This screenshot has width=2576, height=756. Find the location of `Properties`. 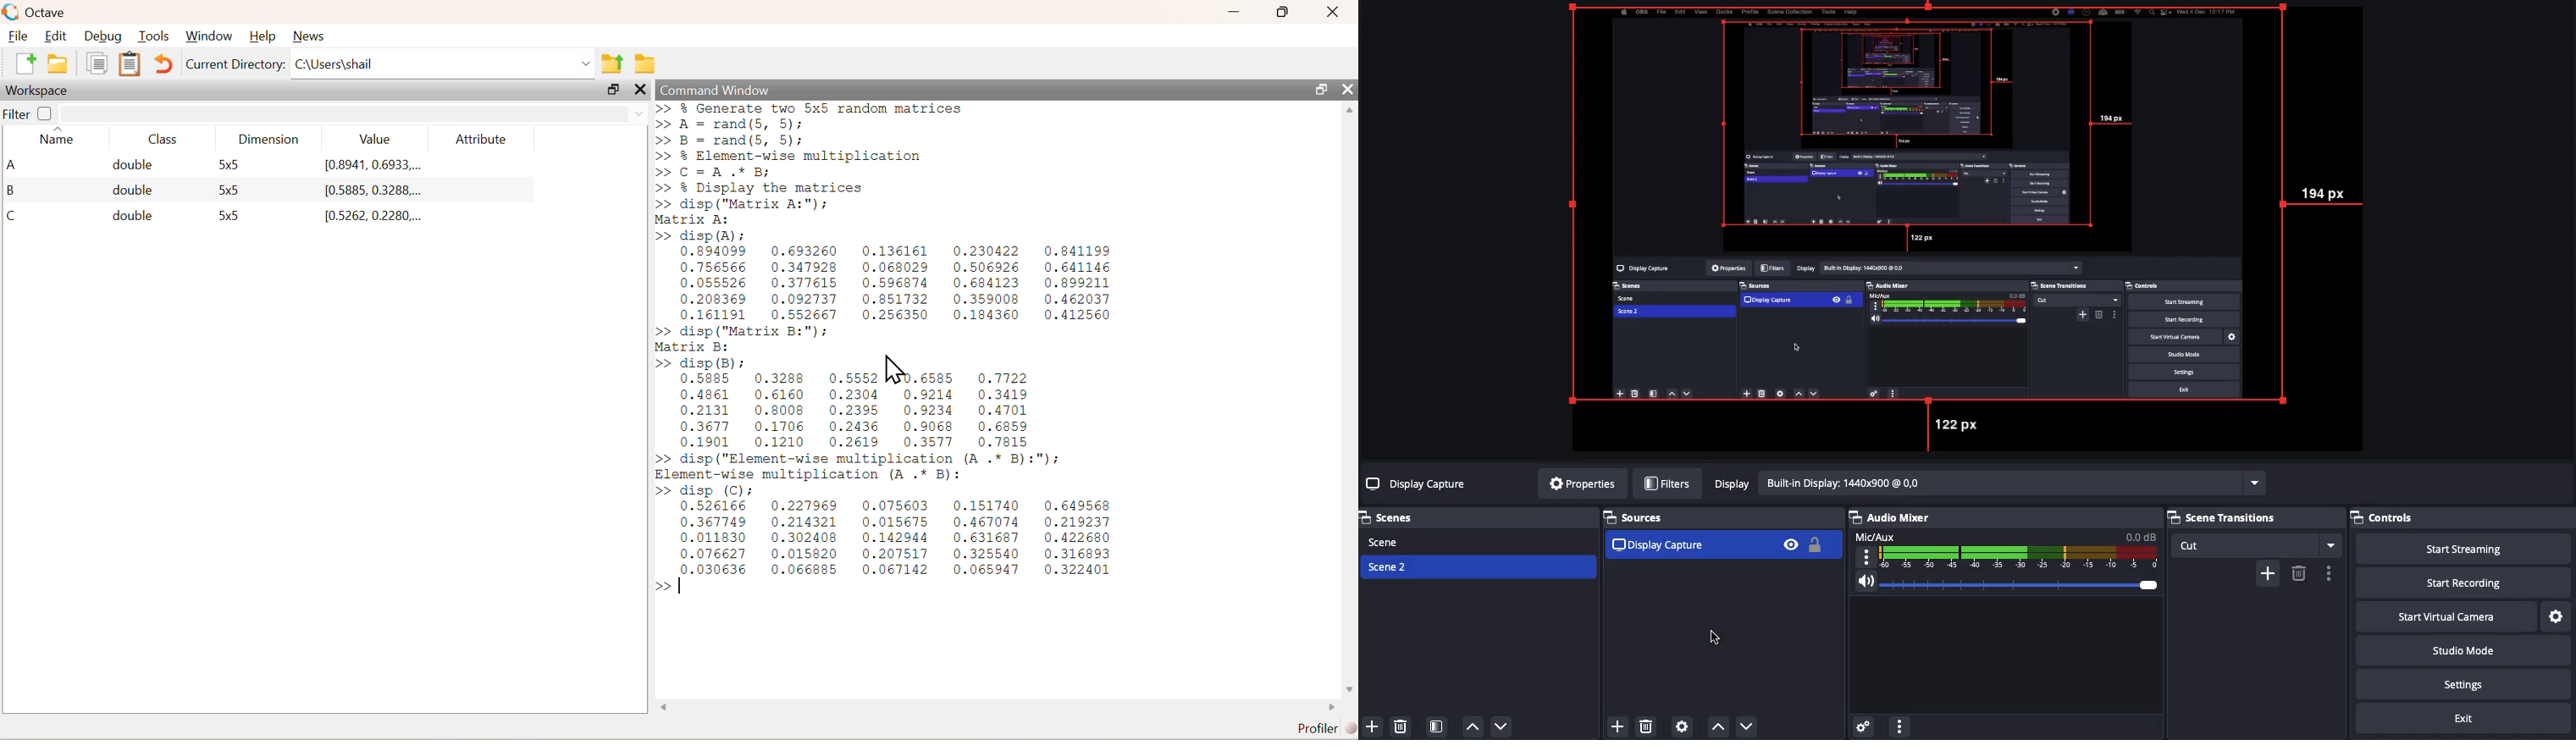

Properties is located at coordinates (1582, 483).